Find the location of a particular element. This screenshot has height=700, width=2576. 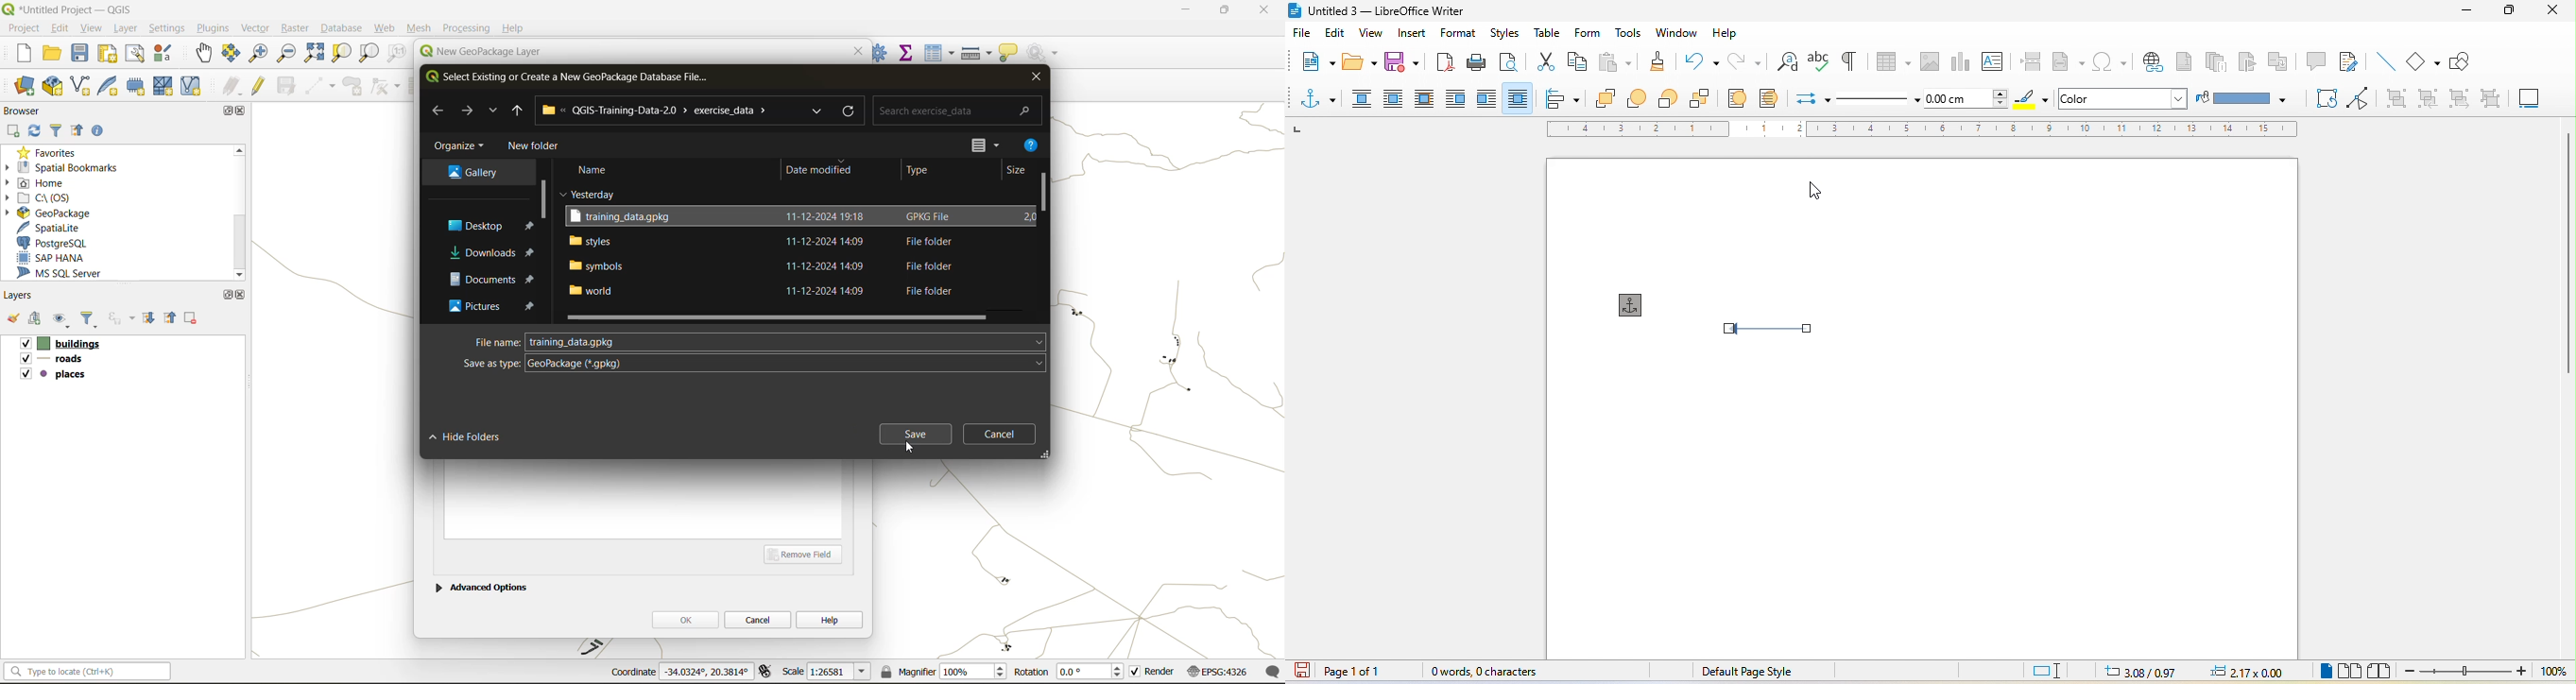

field is located at coordinates (2069, 63).